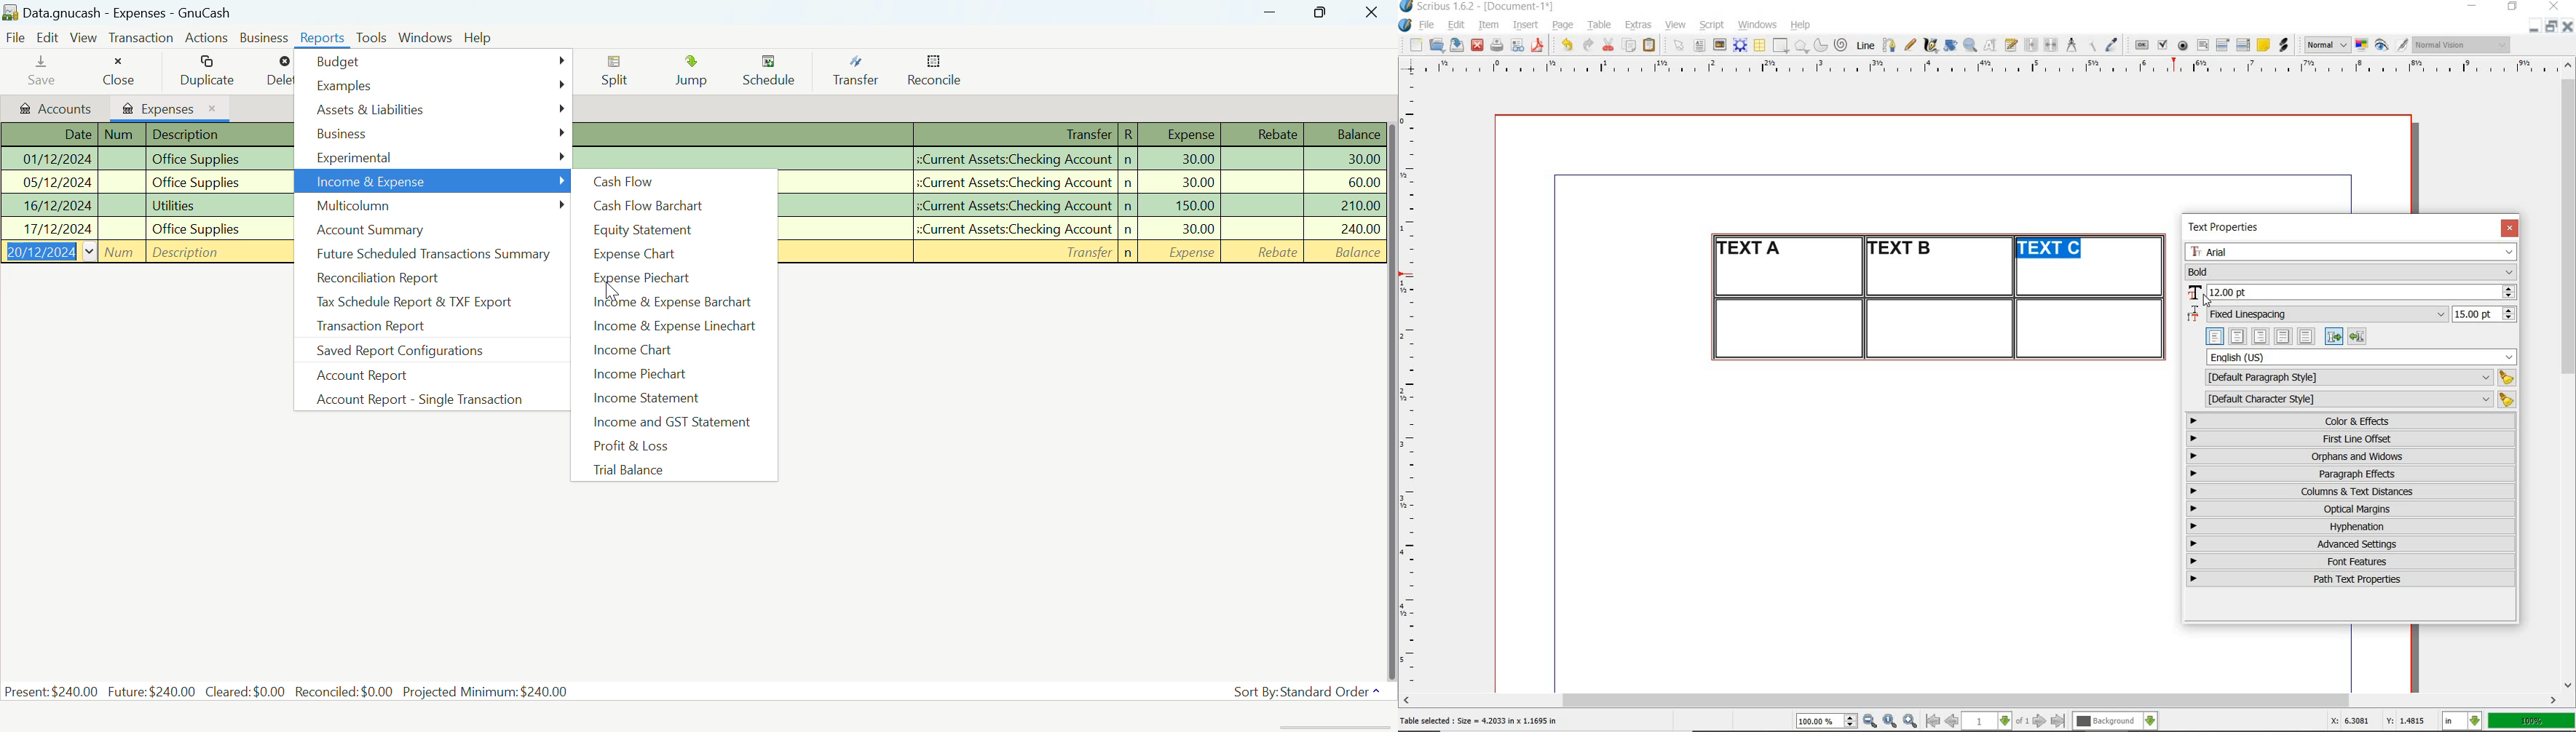 Image resolution: width=2576 pixels, height=756 pixels. Describe the element at coordinates (1980, 702) in the screenshot. I see `scrollbar` at that location.